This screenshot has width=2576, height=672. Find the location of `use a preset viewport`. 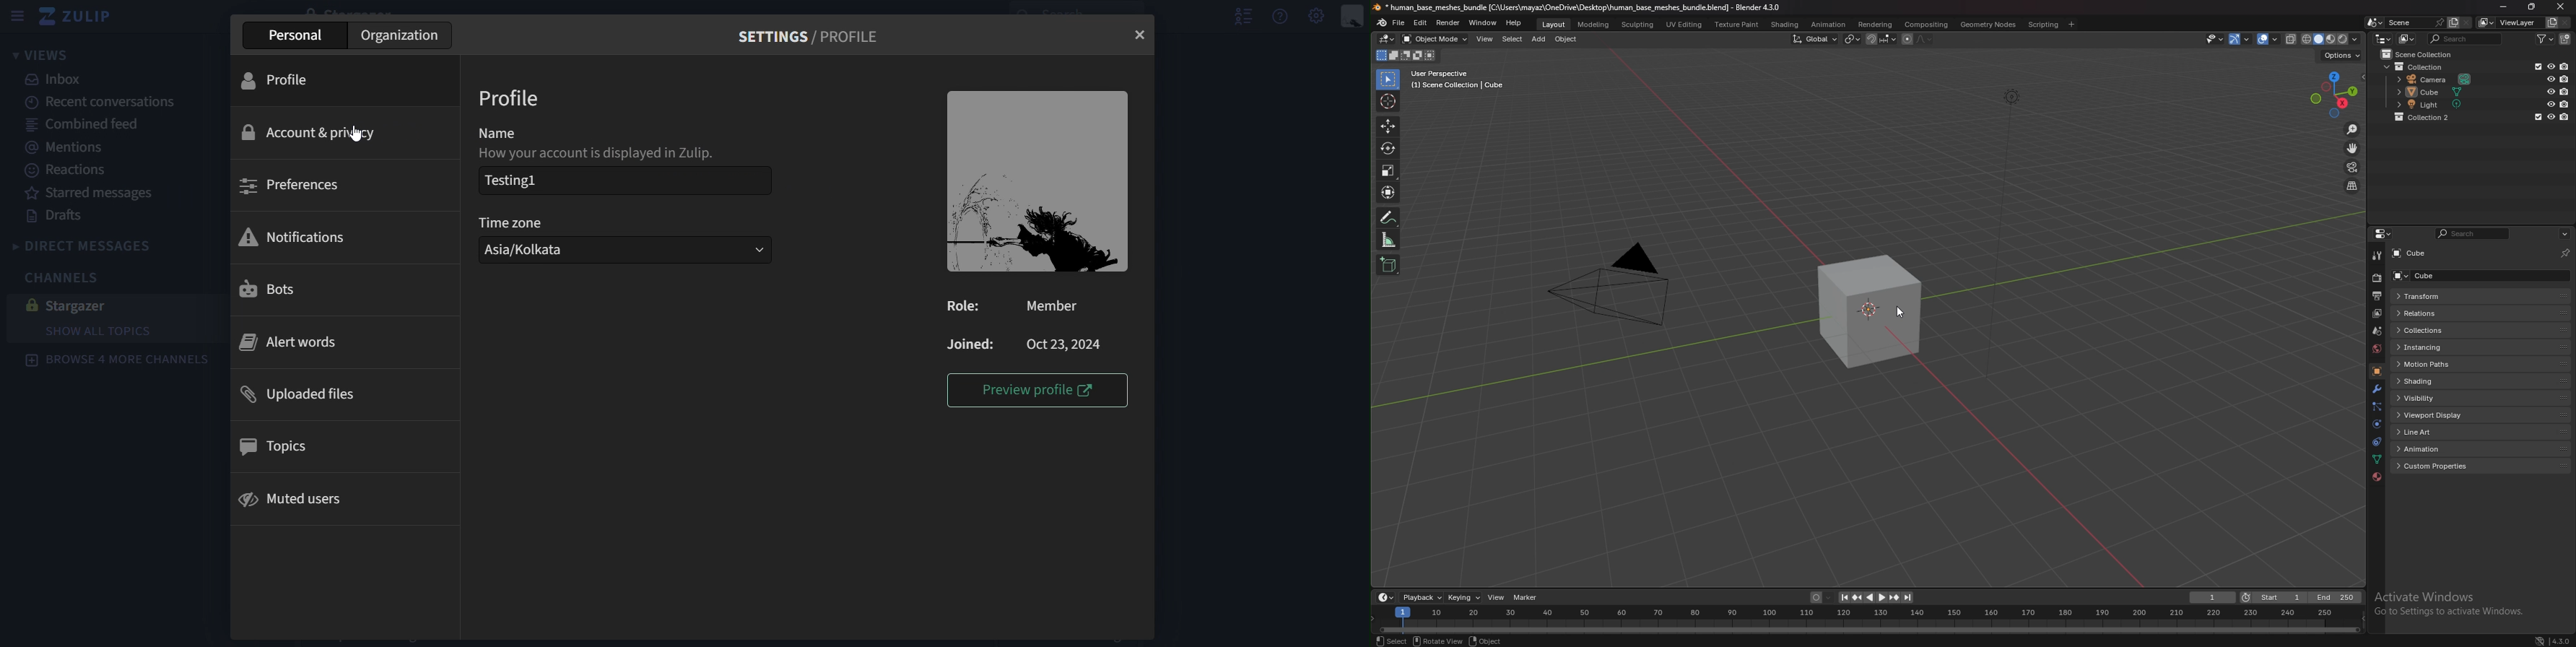

use a preset viewport is located at coordinates (2334, 93).